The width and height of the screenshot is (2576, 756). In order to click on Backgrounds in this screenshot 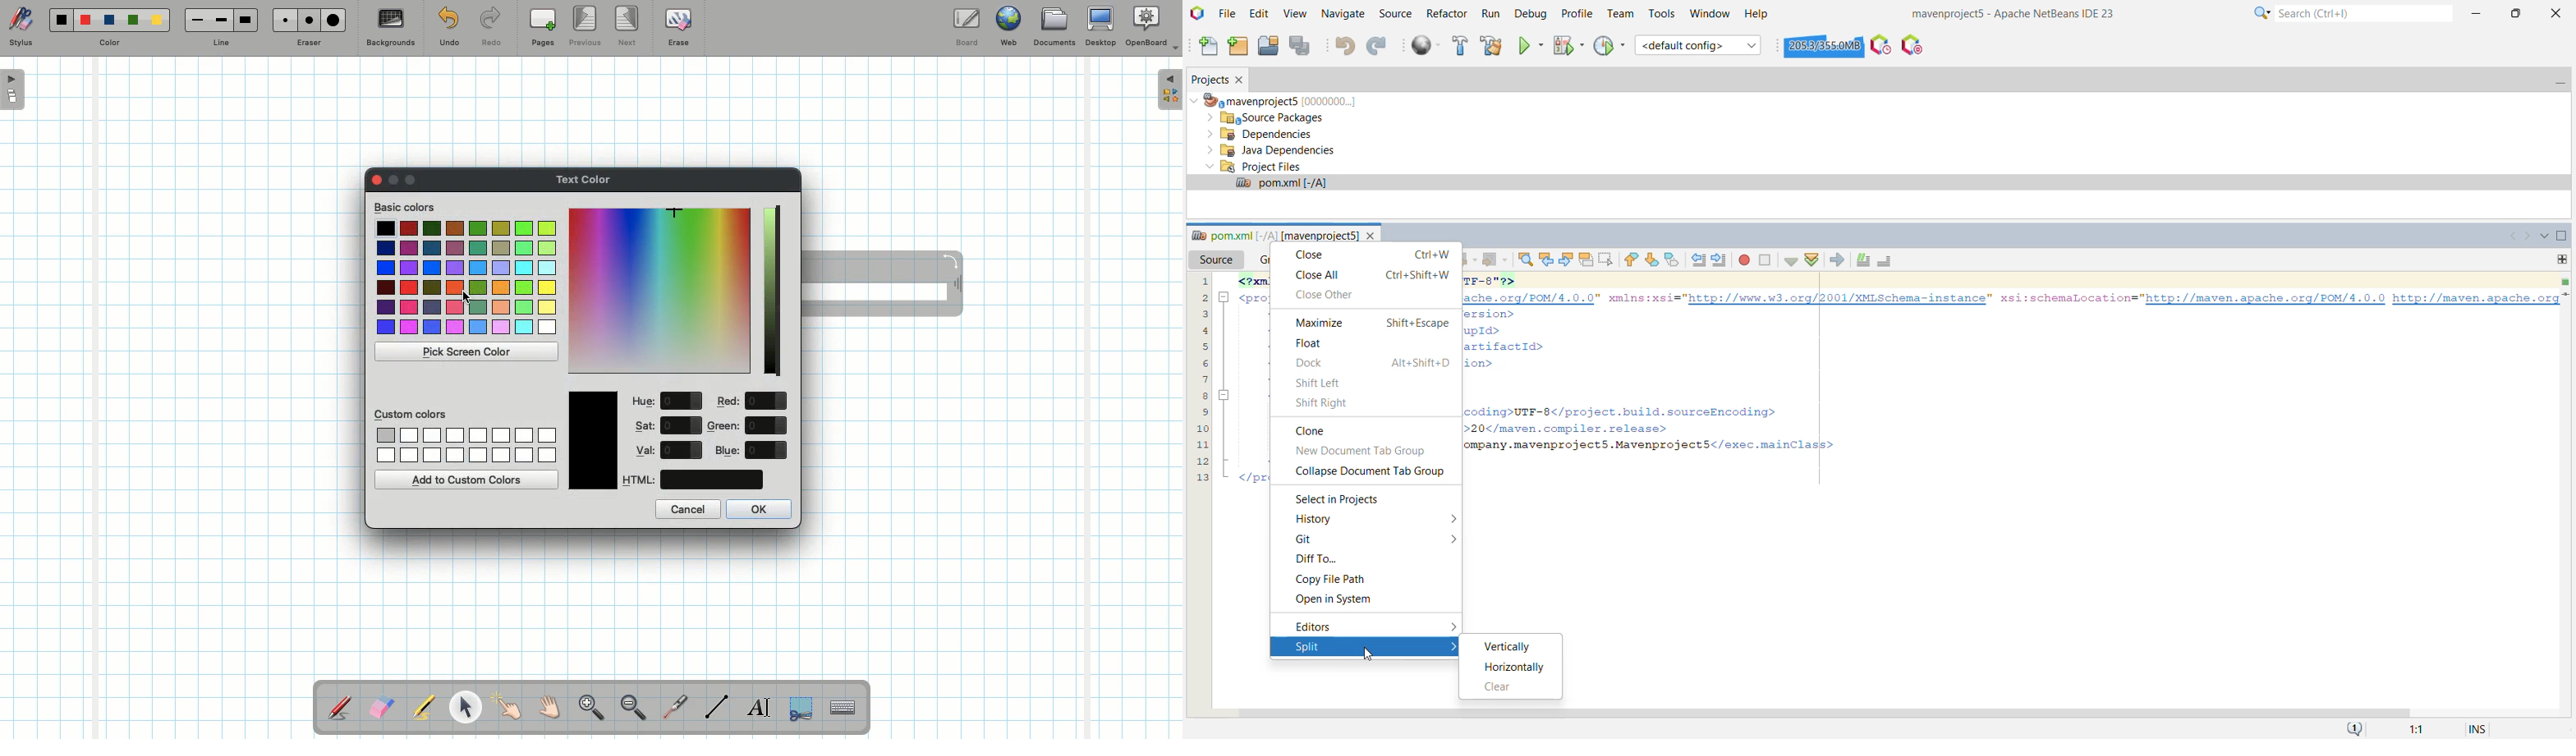, I will do `click(390, 28)`.